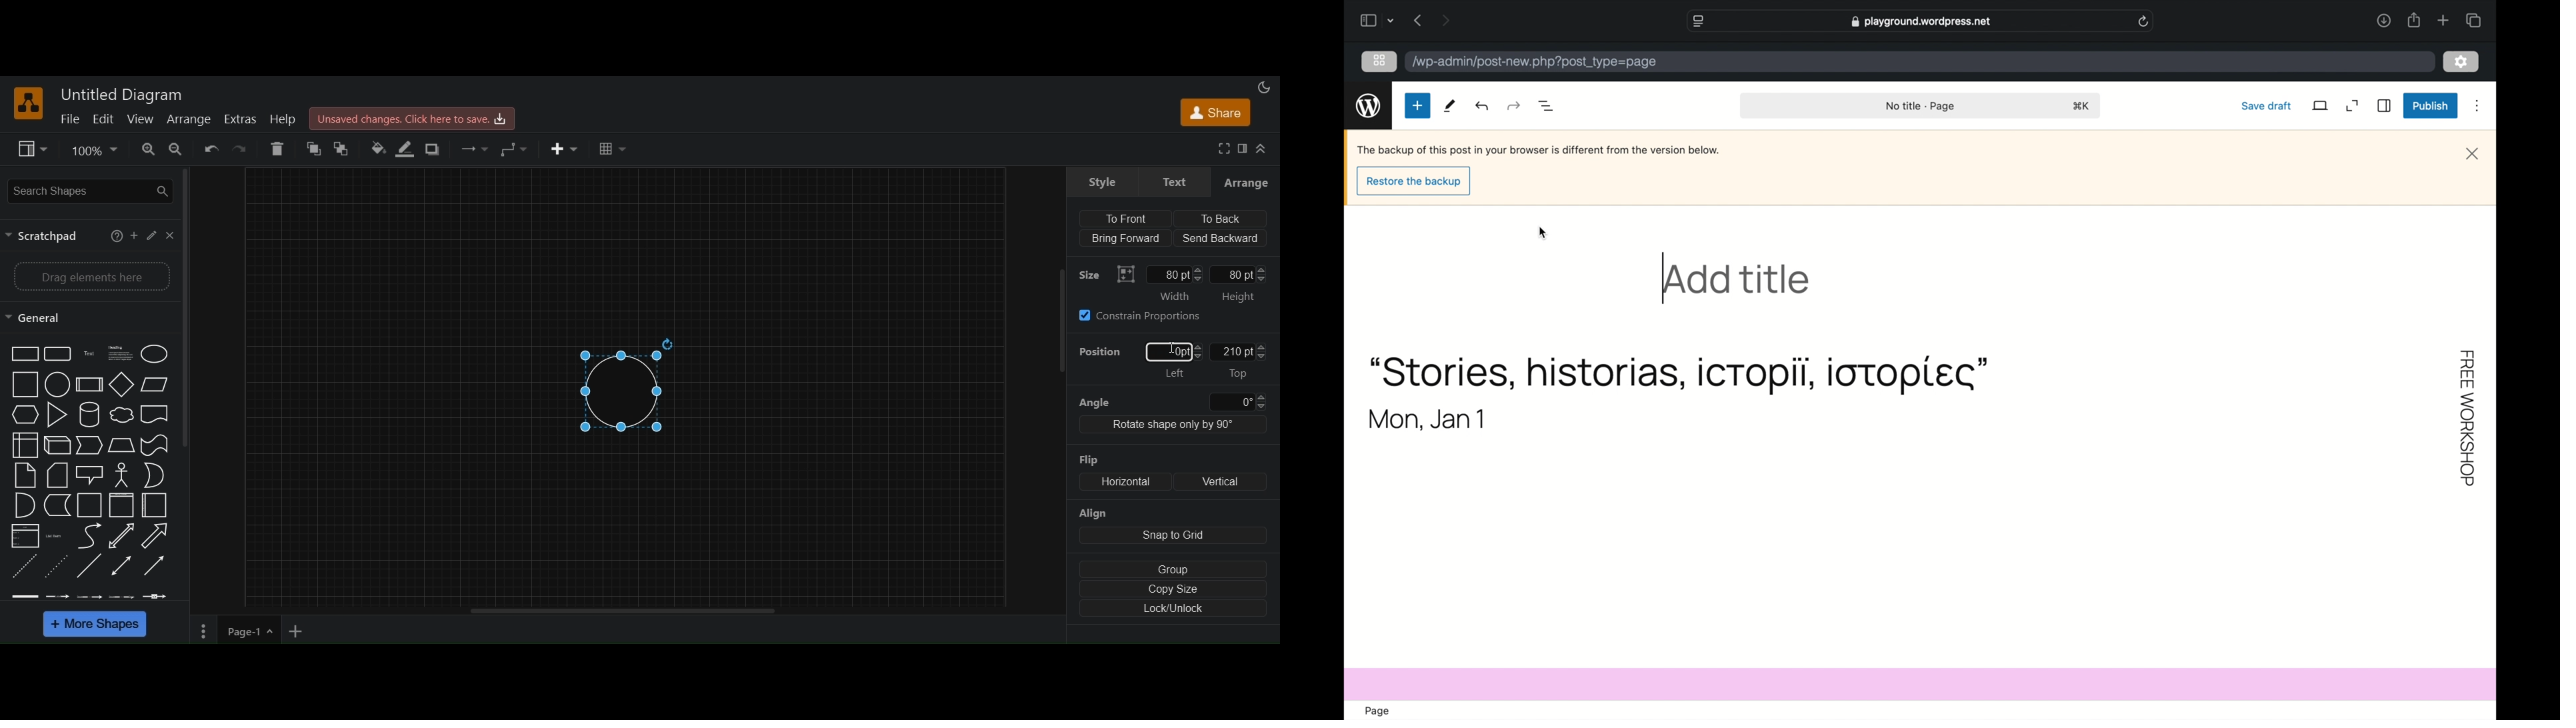  What do you see at coordinates (1175, 569) in the screenshot?
I see `group` at bounding box center [1175, 569].